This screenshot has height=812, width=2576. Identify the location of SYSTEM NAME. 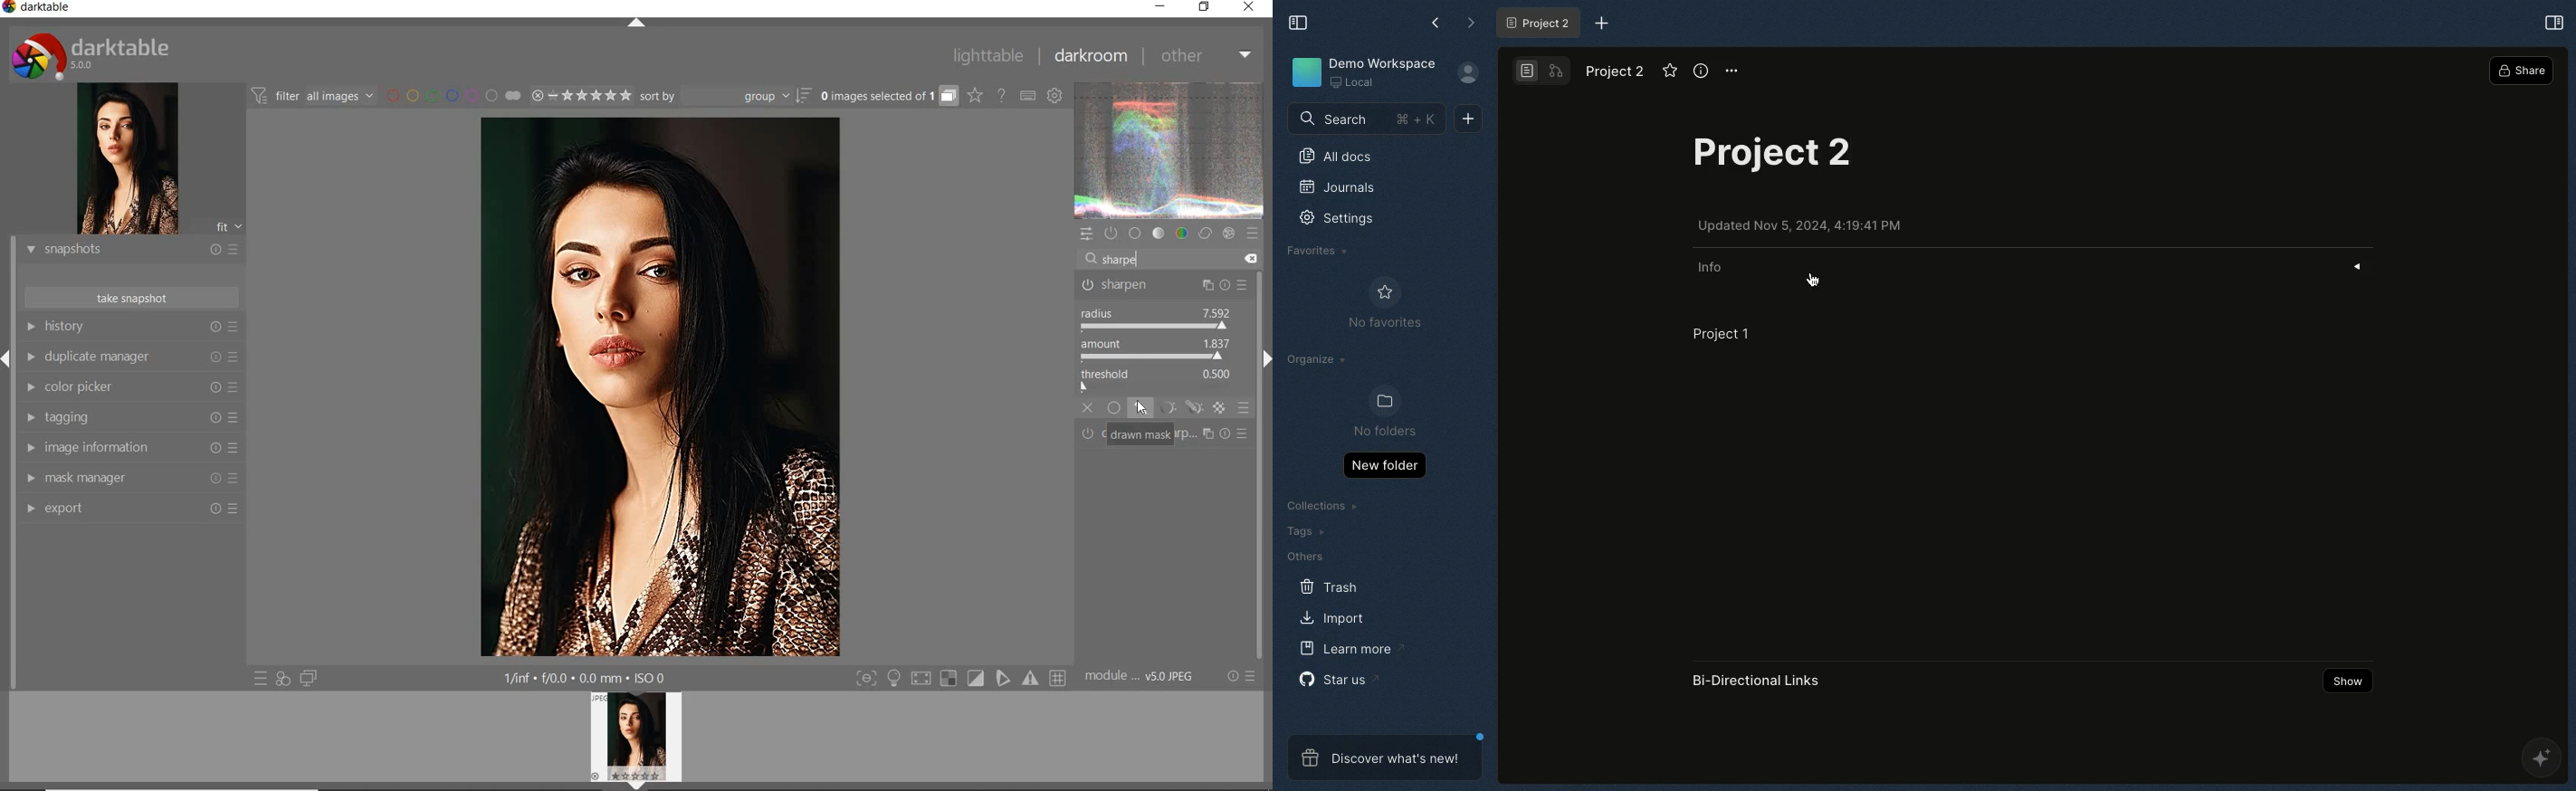
(42, 9).